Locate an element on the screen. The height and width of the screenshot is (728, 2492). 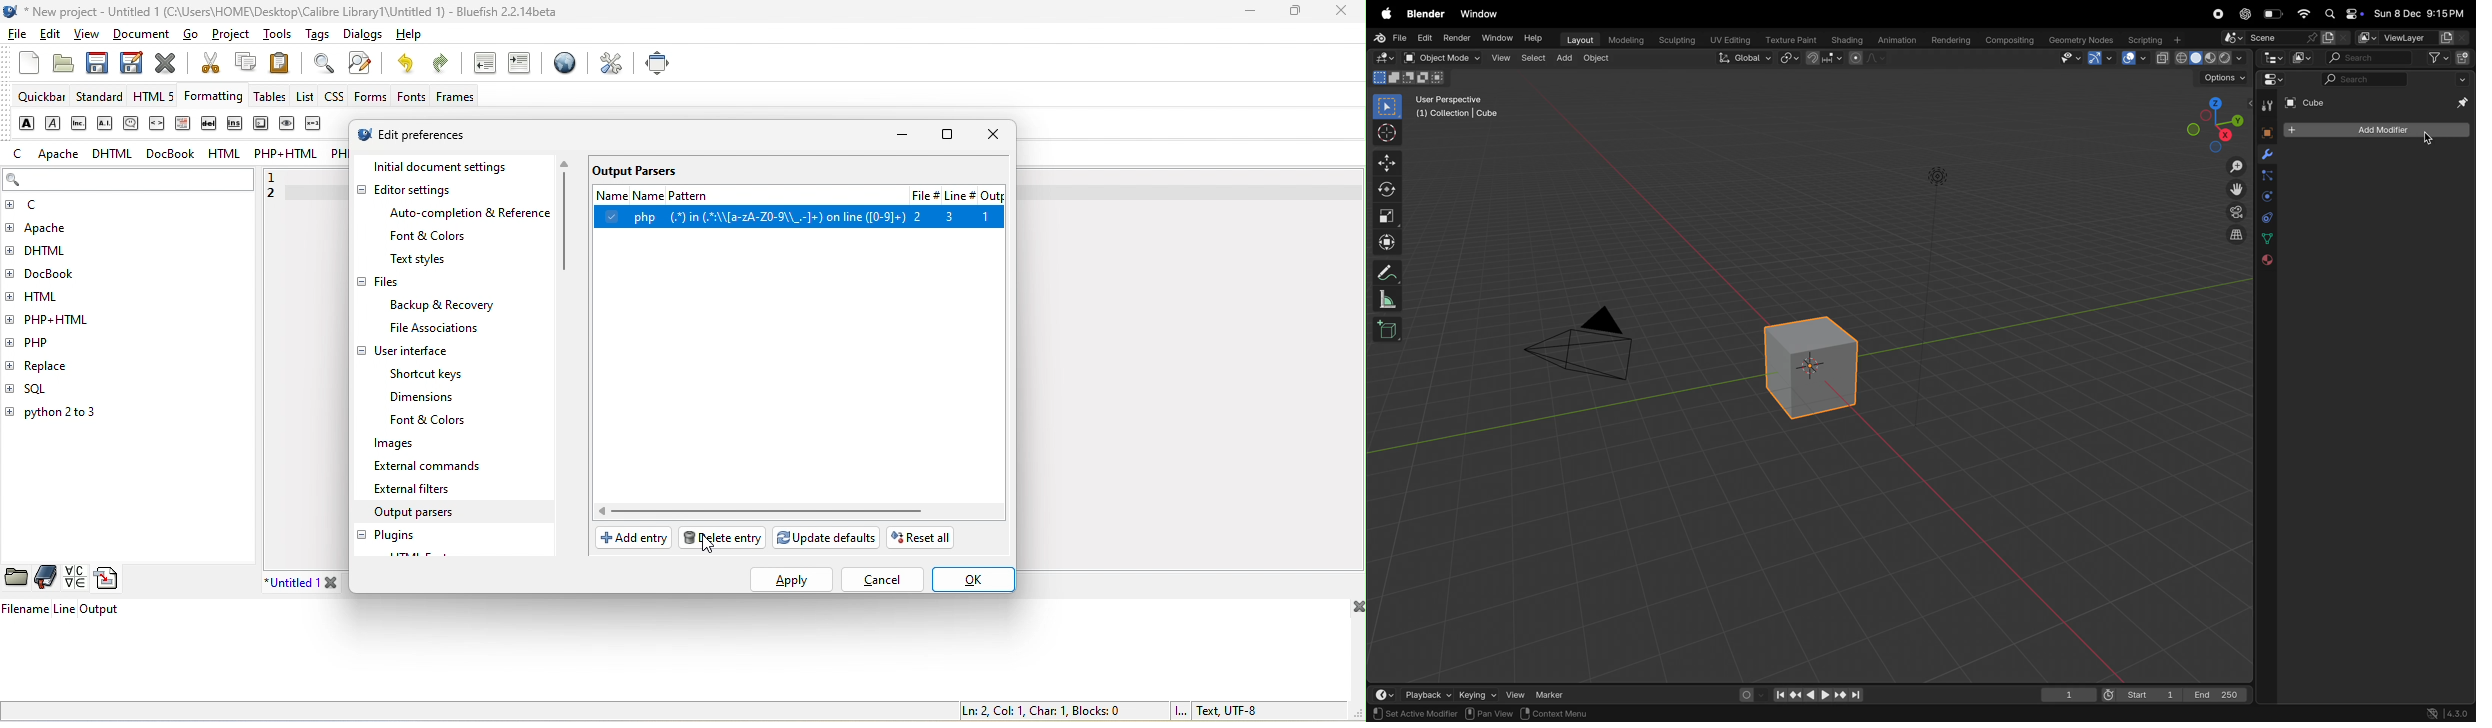
undo is located at coordinates (409, 65).